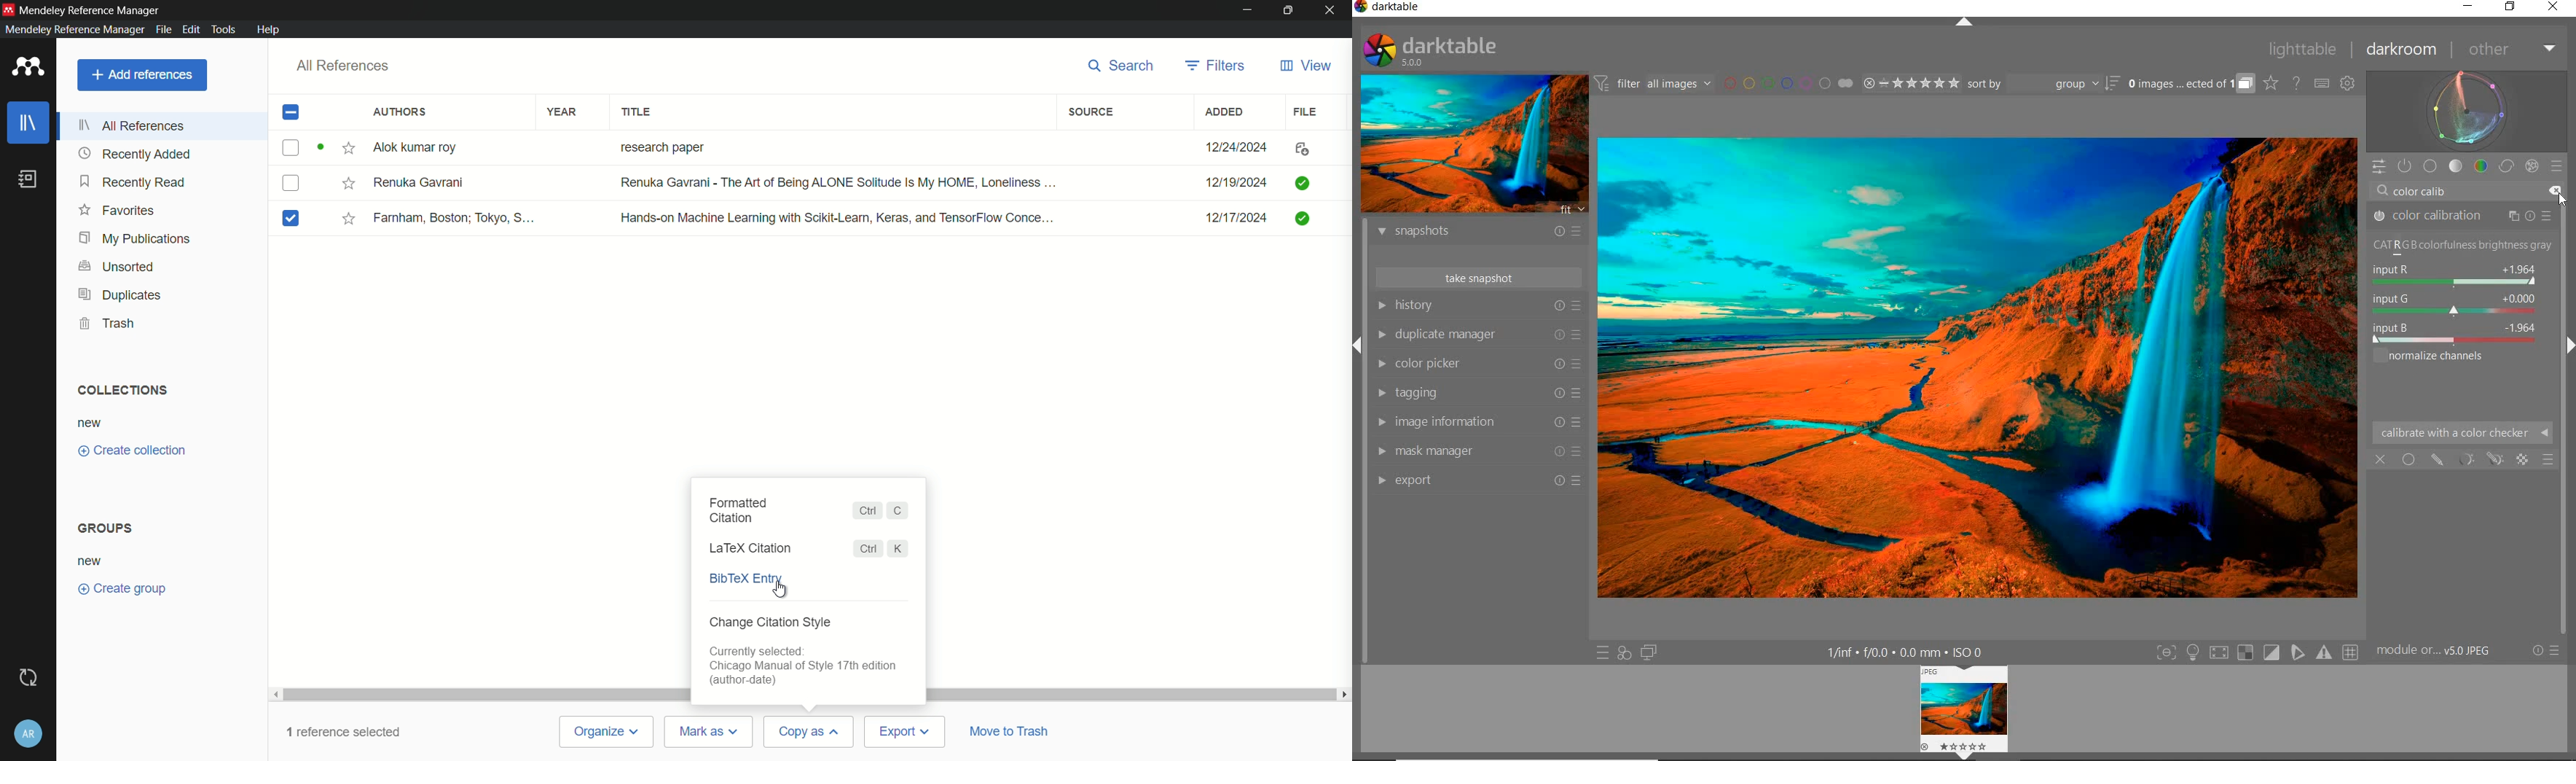  What do you see at coordinates (744, 580) in the screenshot?
I see `BibTex entry` at bounding box center [744, 580].